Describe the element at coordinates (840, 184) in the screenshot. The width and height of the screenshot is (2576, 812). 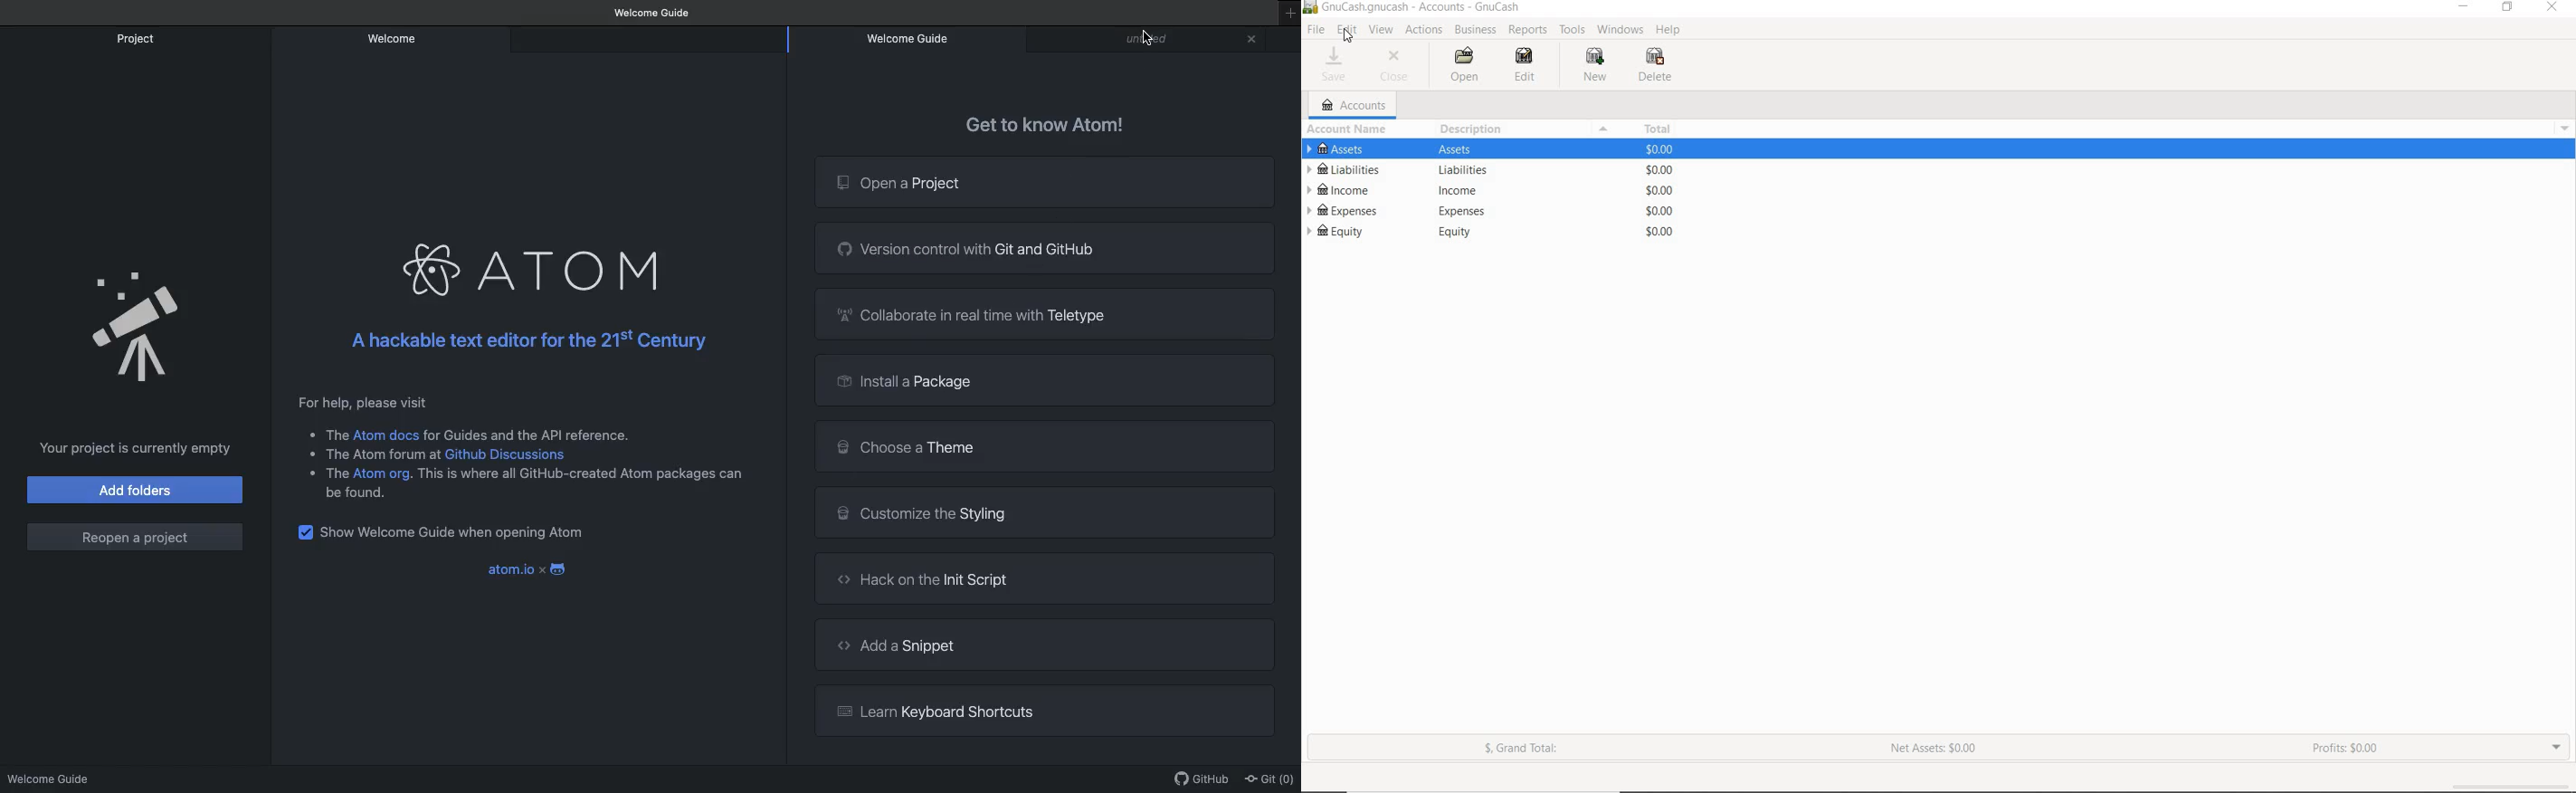
I see `Project logo` at that location.